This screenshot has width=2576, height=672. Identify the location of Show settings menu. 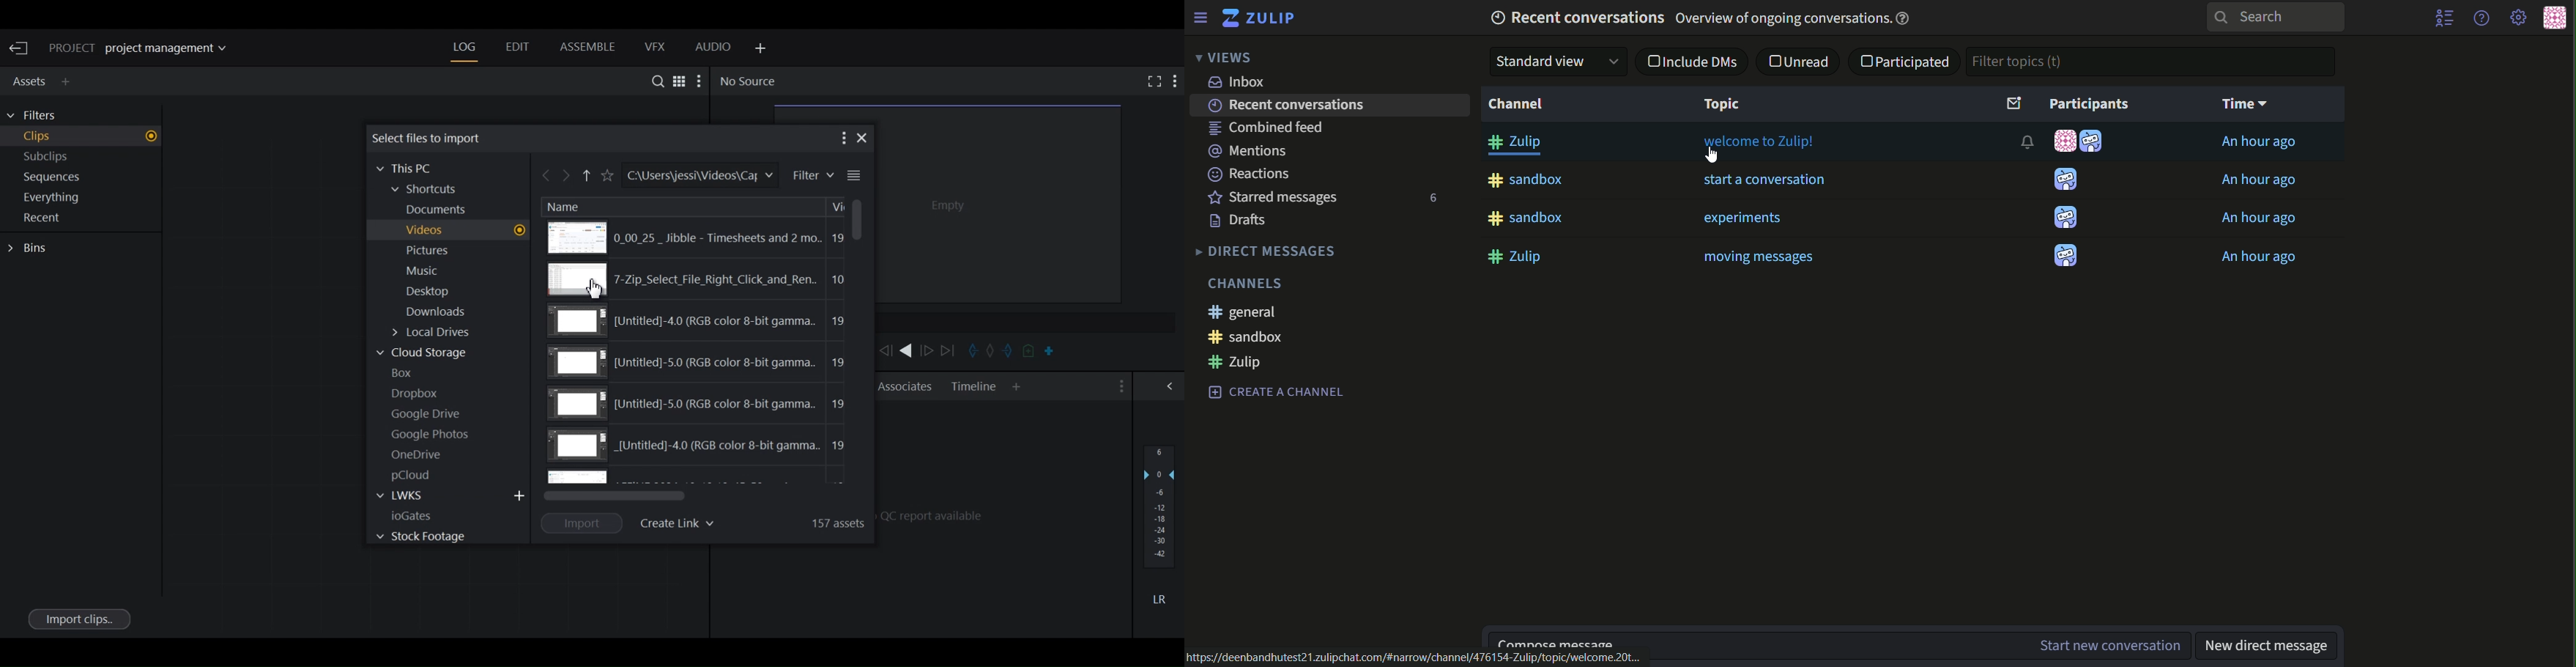
(1176, 80).